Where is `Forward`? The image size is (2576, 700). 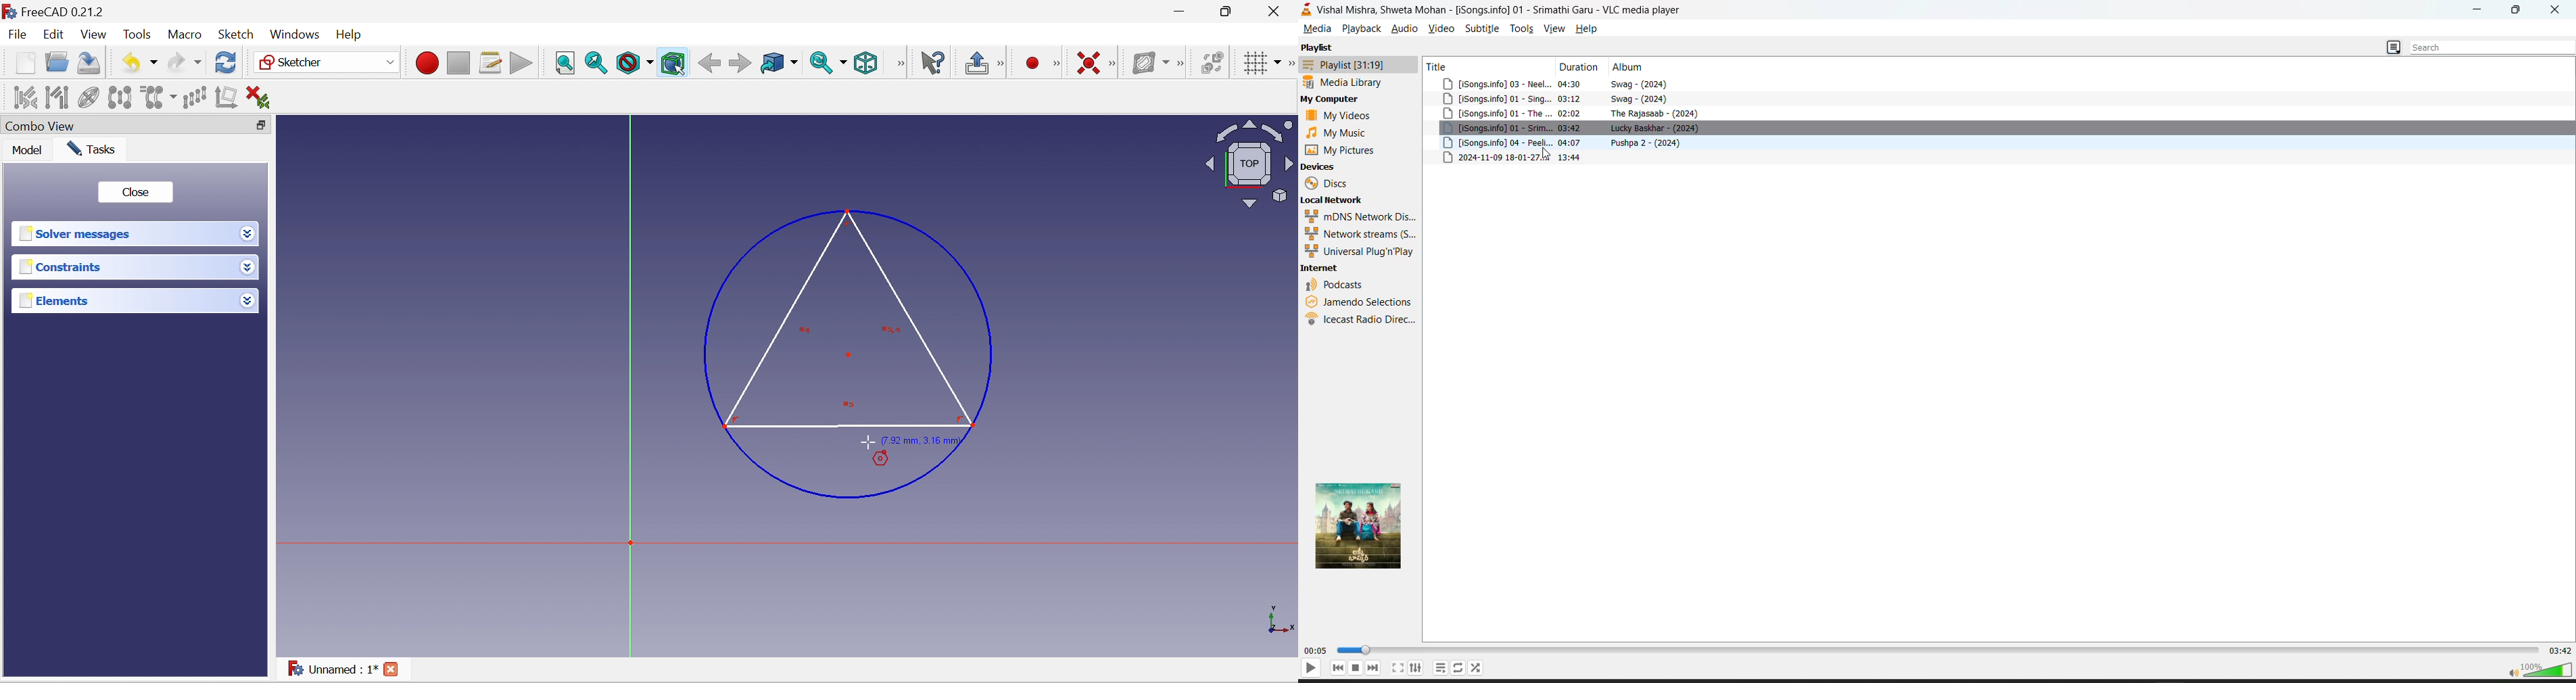
Forward is located at coordinates (740, 64).